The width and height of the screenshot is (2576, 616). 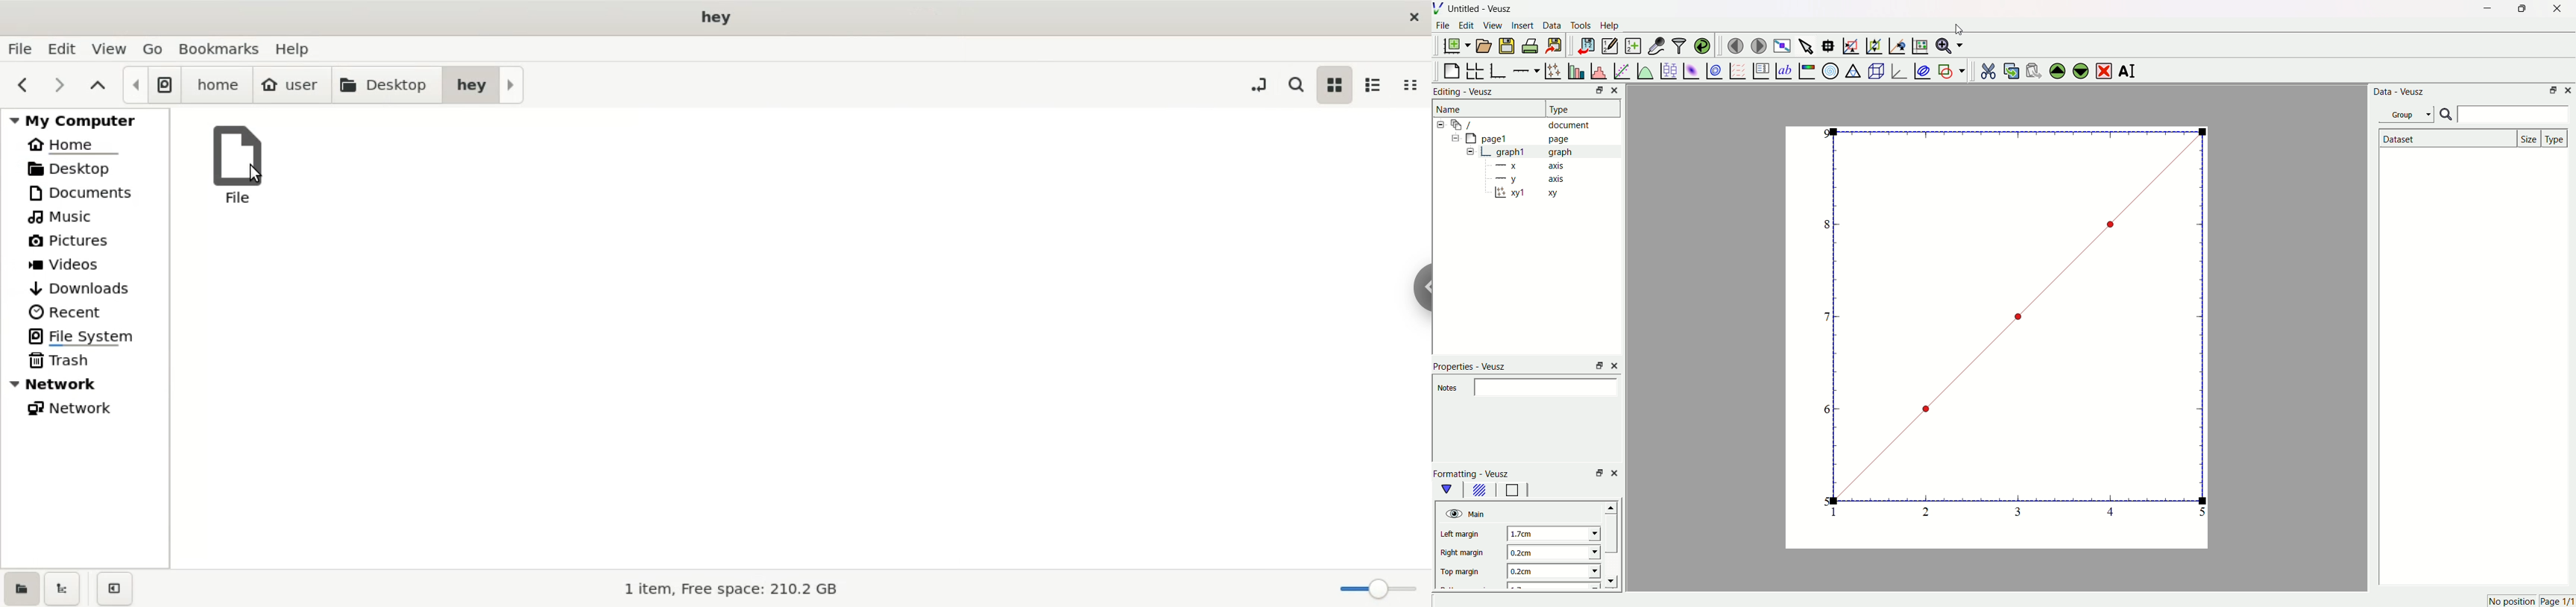 What do you see at coordinates (2034, 69) in the screenshot?
I see `paste the widgets` at bounding box center [2034, 69].